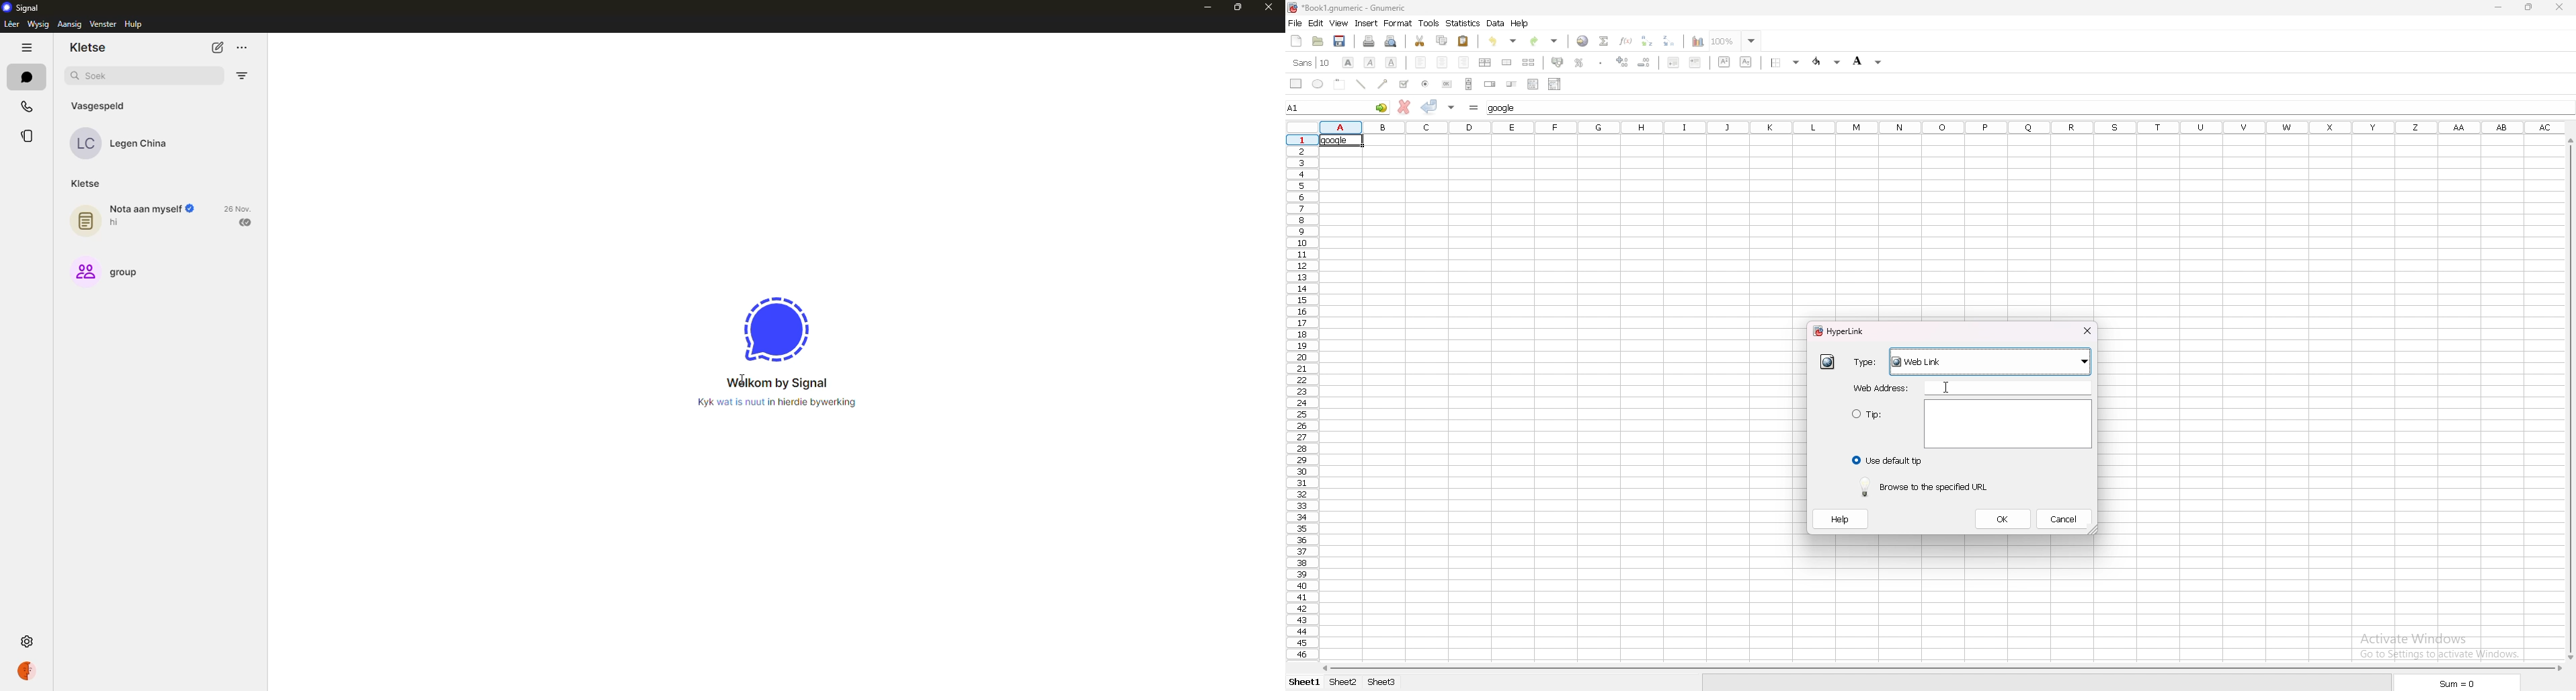  What do you see at coordinates (1404, 84) in the screenshot?
I see `tickbox` at bounding box center [1404, 84].